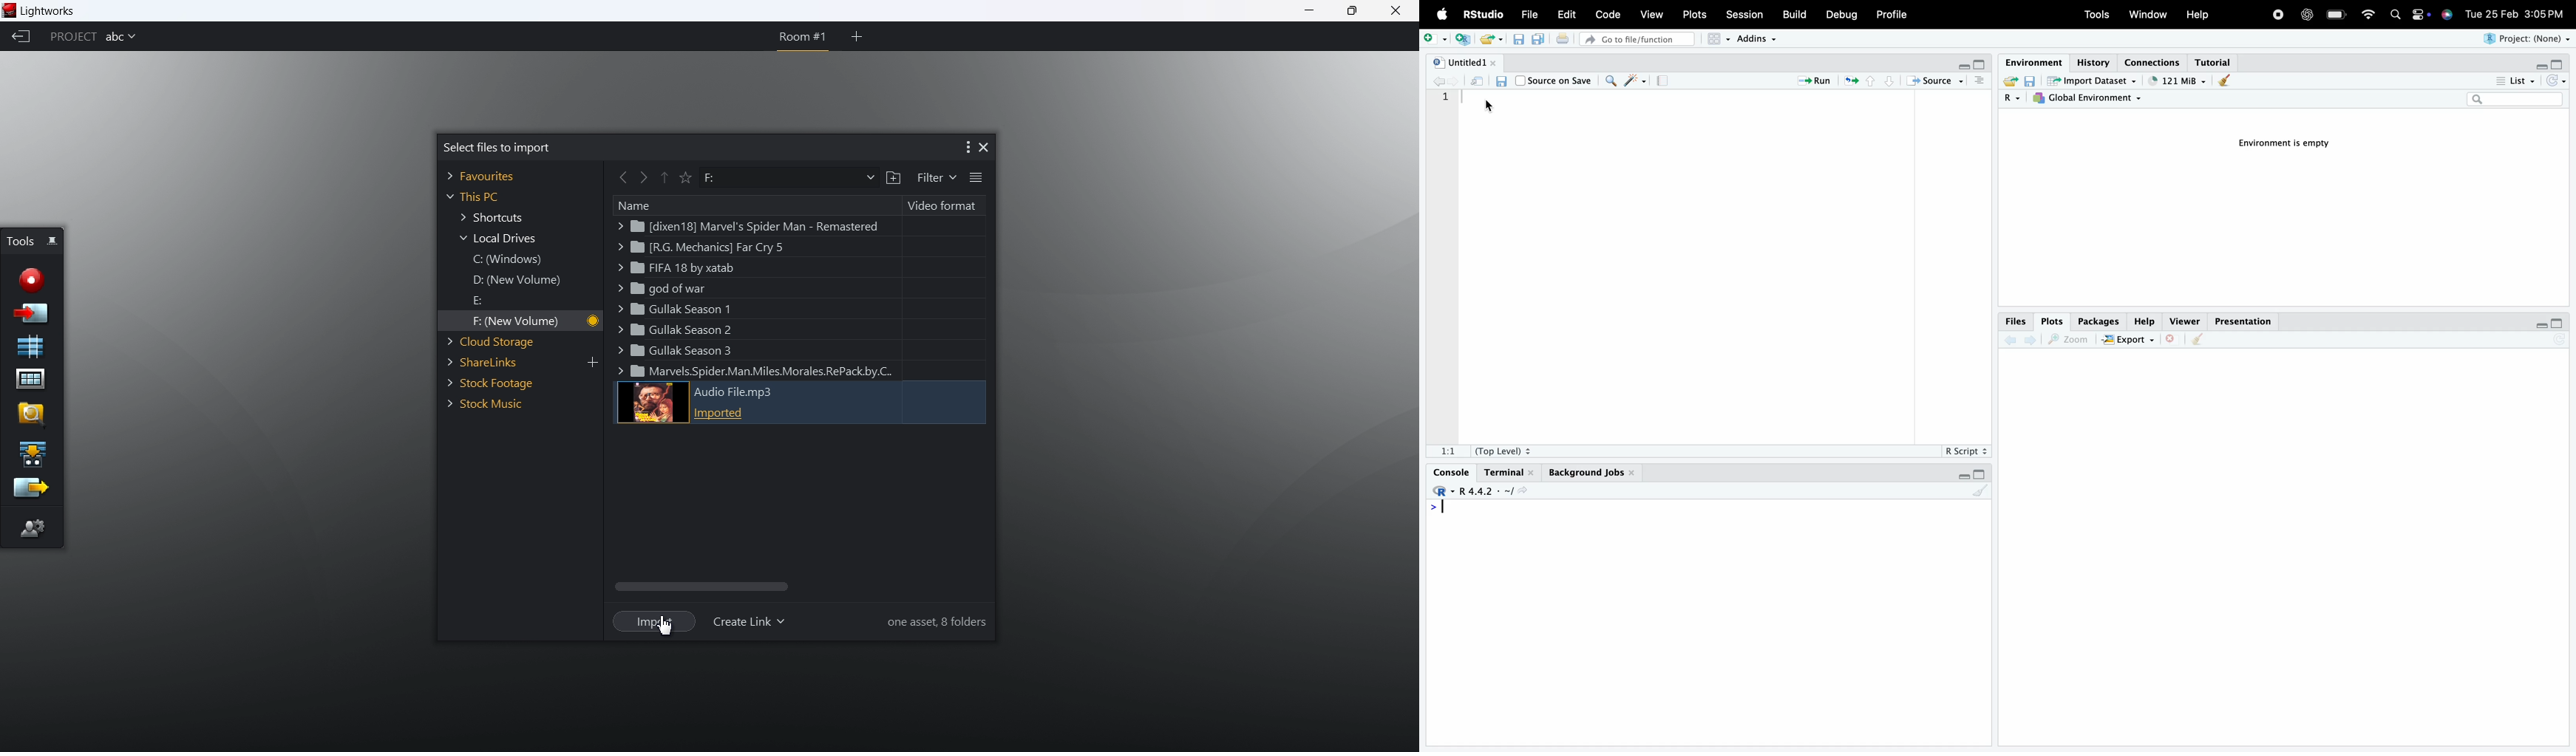  Describe the element at coordinates (2072, 340) in the screenshot. I see `Zoom` at that location.